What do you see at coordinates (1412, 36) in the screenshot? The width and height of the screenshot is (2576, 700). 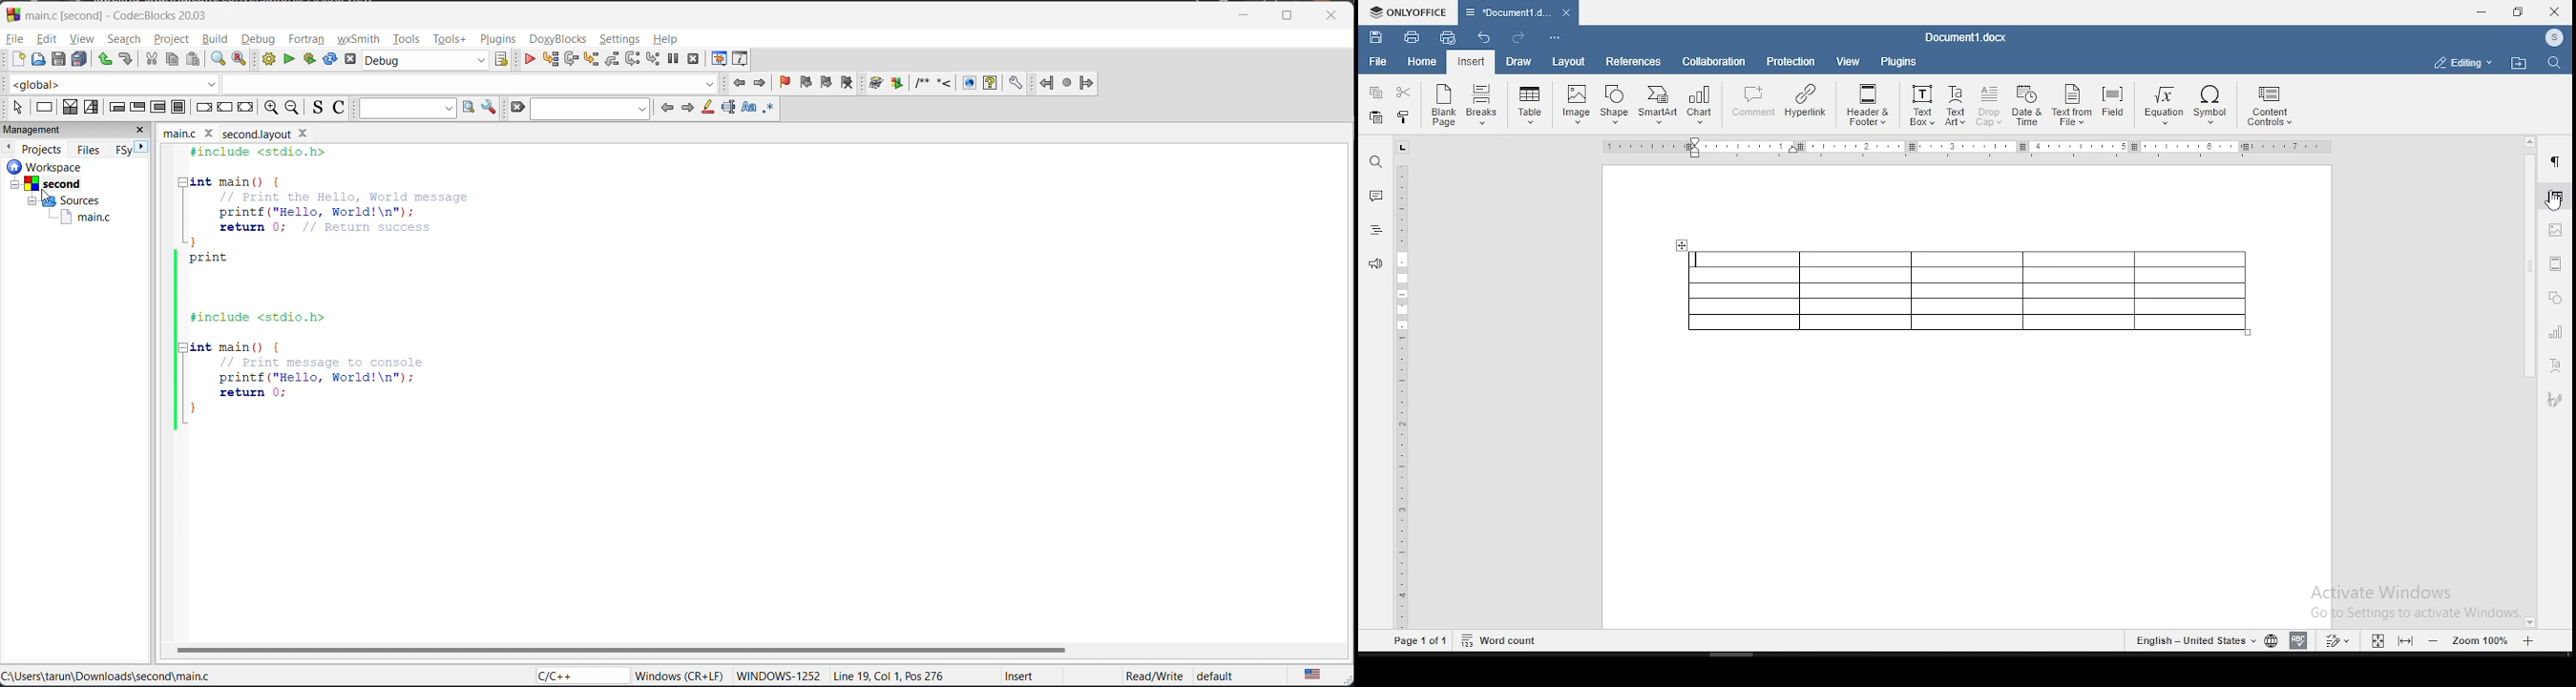 I see `print file` at bounding box center [1412, 36].